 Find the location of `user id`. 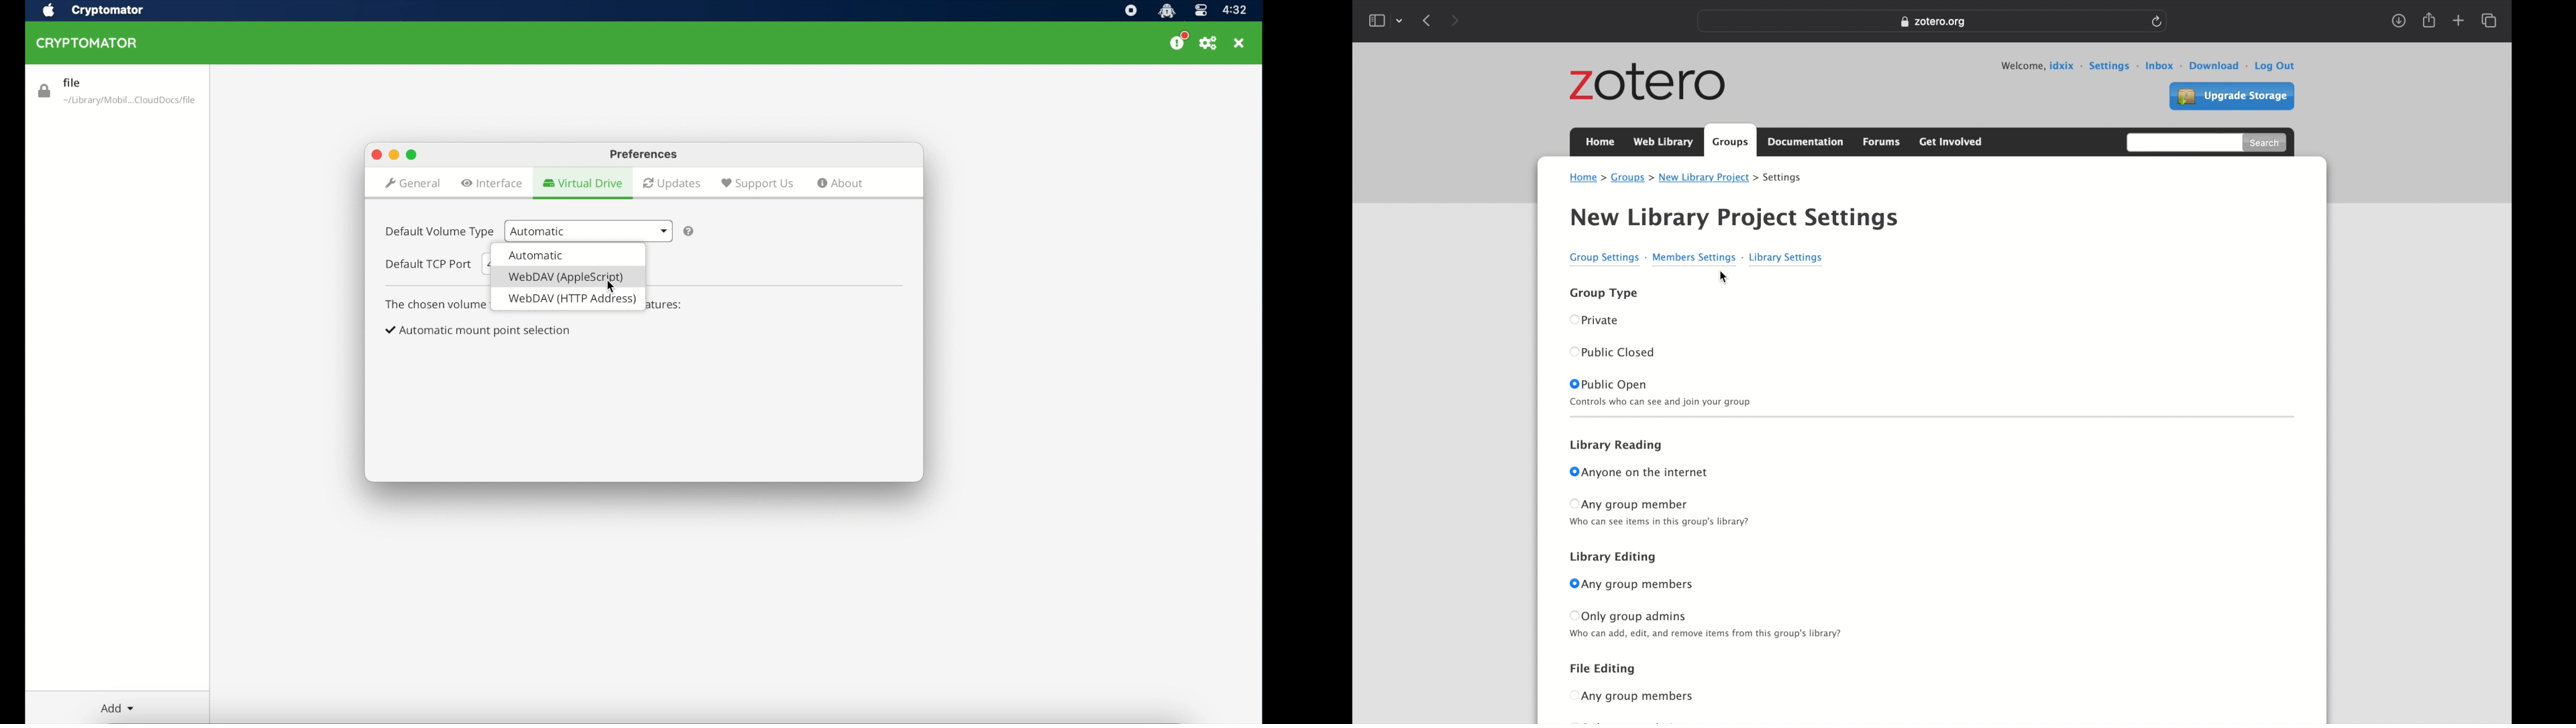

user id is located at coordinates (2065, 65).